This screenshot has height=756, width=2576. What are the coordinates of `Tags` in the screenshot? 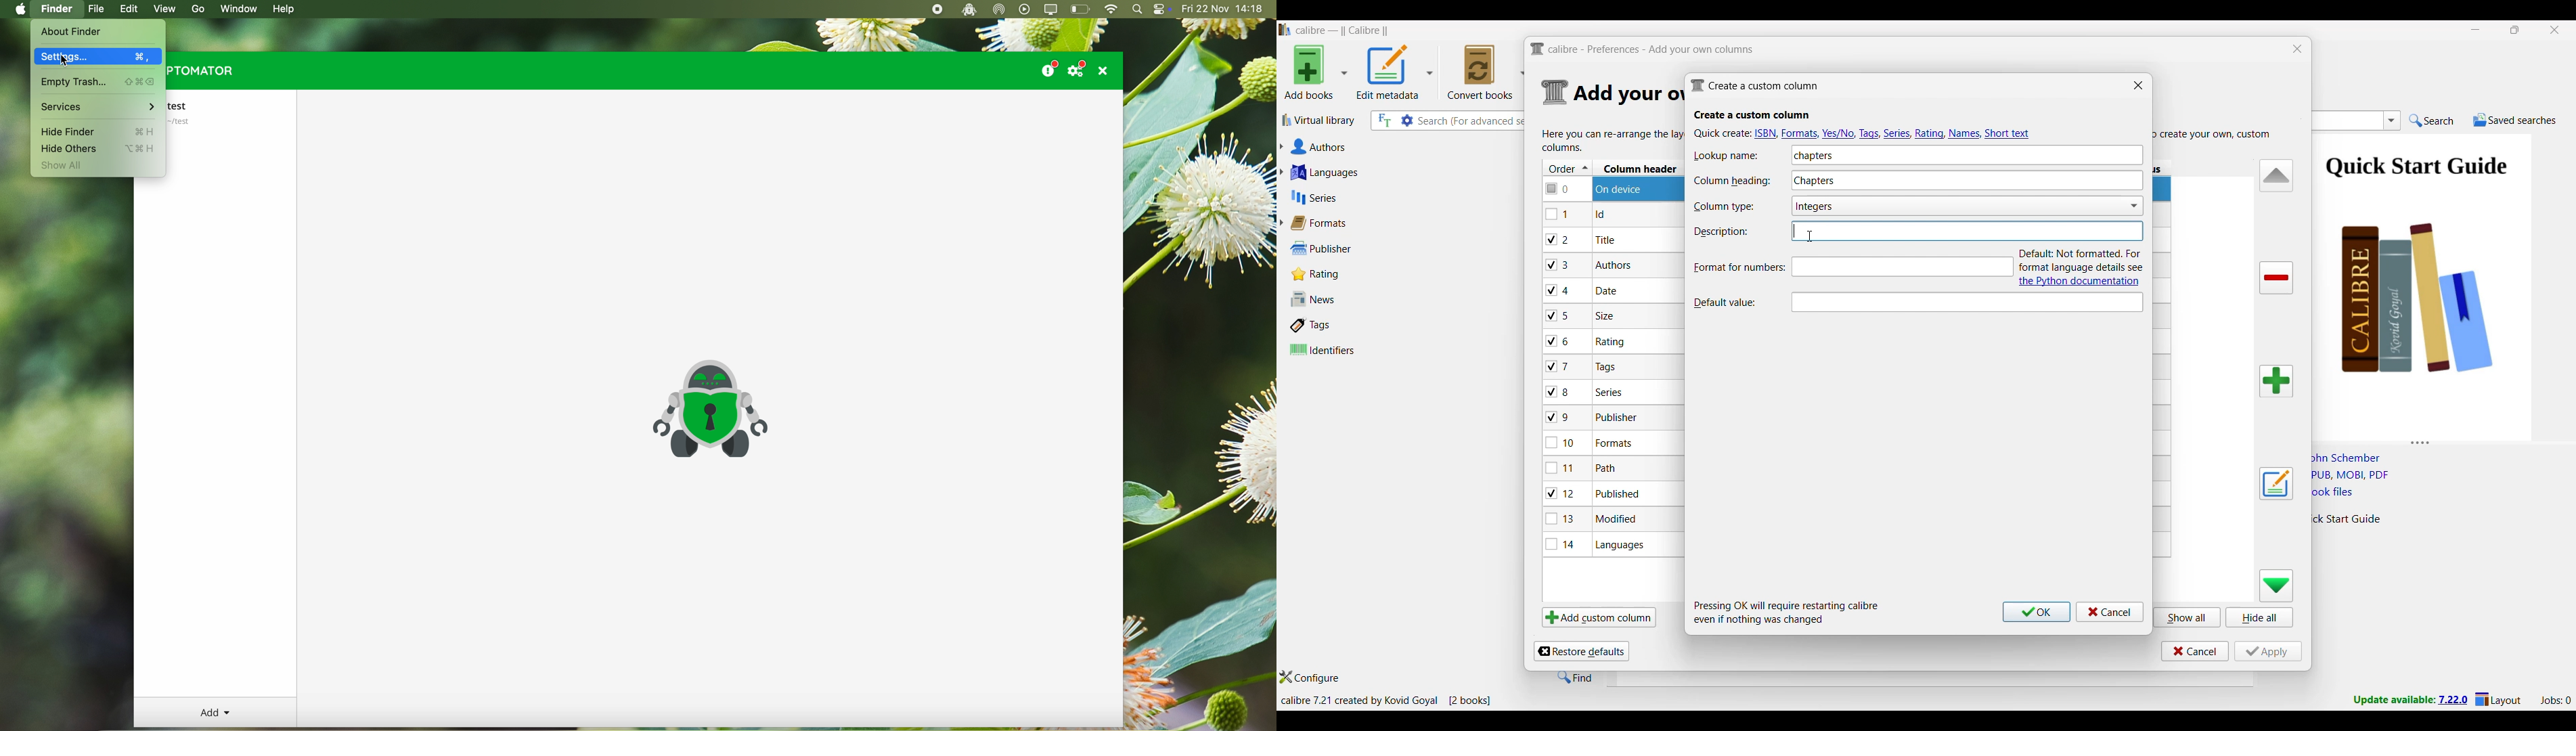 It's located at (1339, 325).